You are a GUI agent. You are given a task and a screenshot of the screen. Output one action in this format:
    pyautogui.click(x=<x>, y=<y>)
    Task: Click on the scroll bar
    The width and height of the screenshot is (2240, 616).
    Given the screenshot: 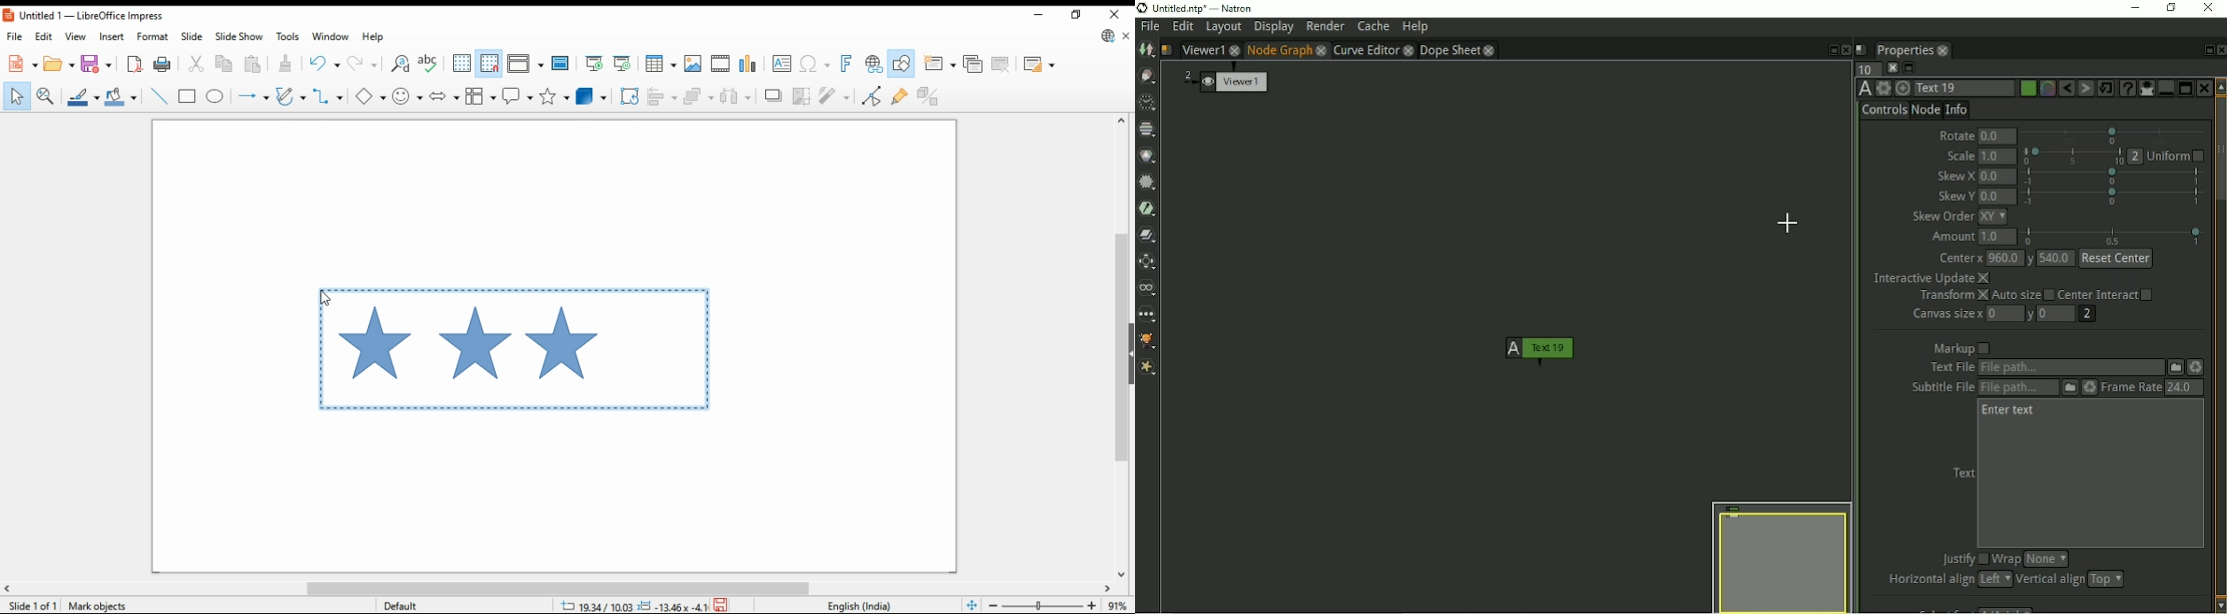 What is the action you would take?
    pyautogui.click(x=1122, y=345)
    